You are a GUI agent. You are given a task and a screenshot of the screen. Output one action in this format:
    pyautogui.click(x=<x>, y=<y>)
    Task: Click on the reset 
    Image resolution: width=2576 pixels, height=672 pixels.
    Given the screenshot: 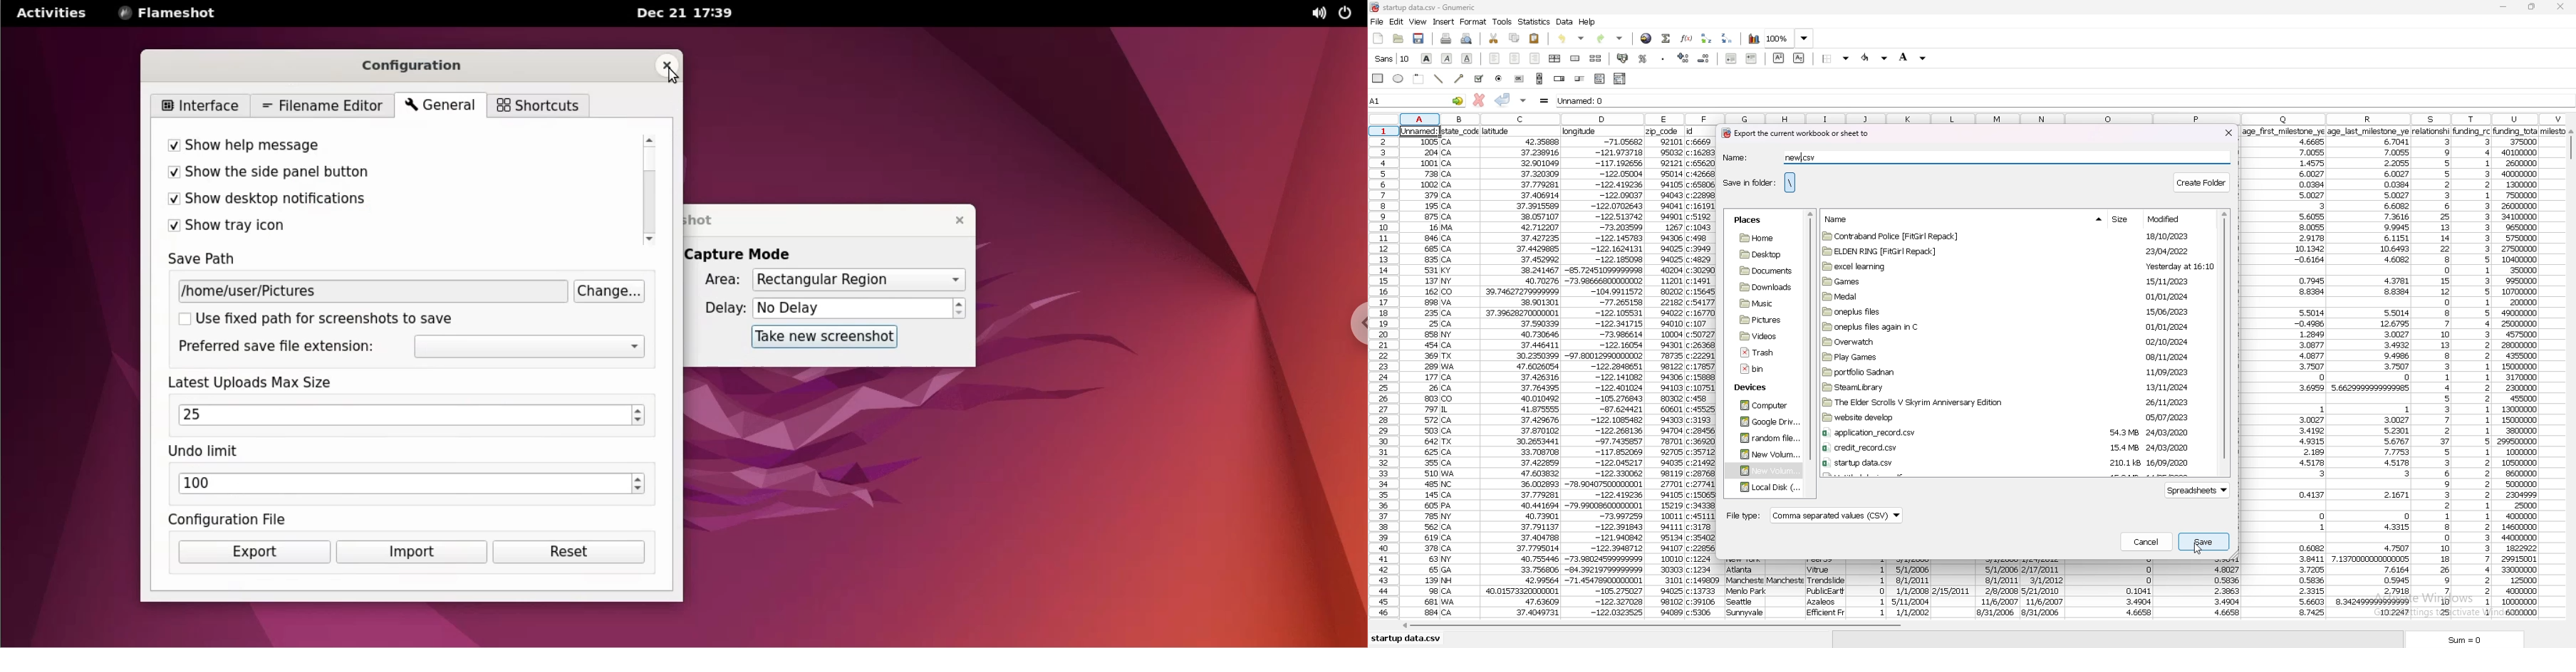 What is the action you would take?
    pyautogui.click(x=570, y=552)
    